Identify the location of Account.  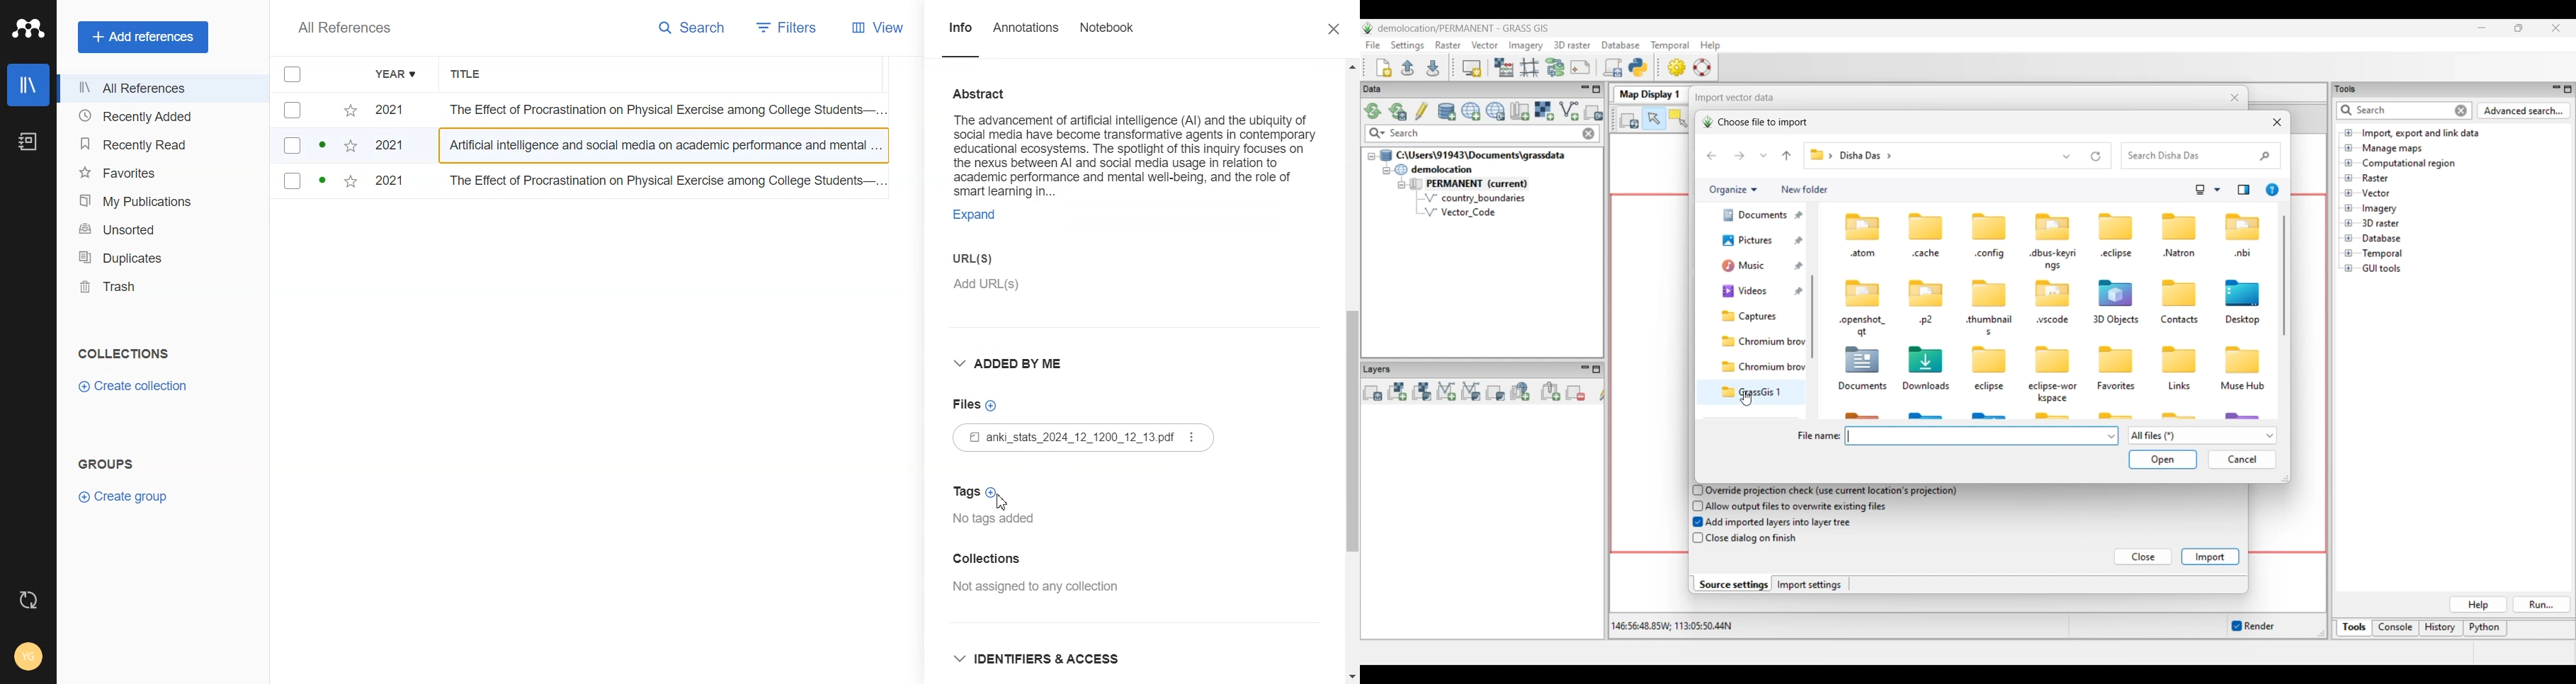
(28, 656).